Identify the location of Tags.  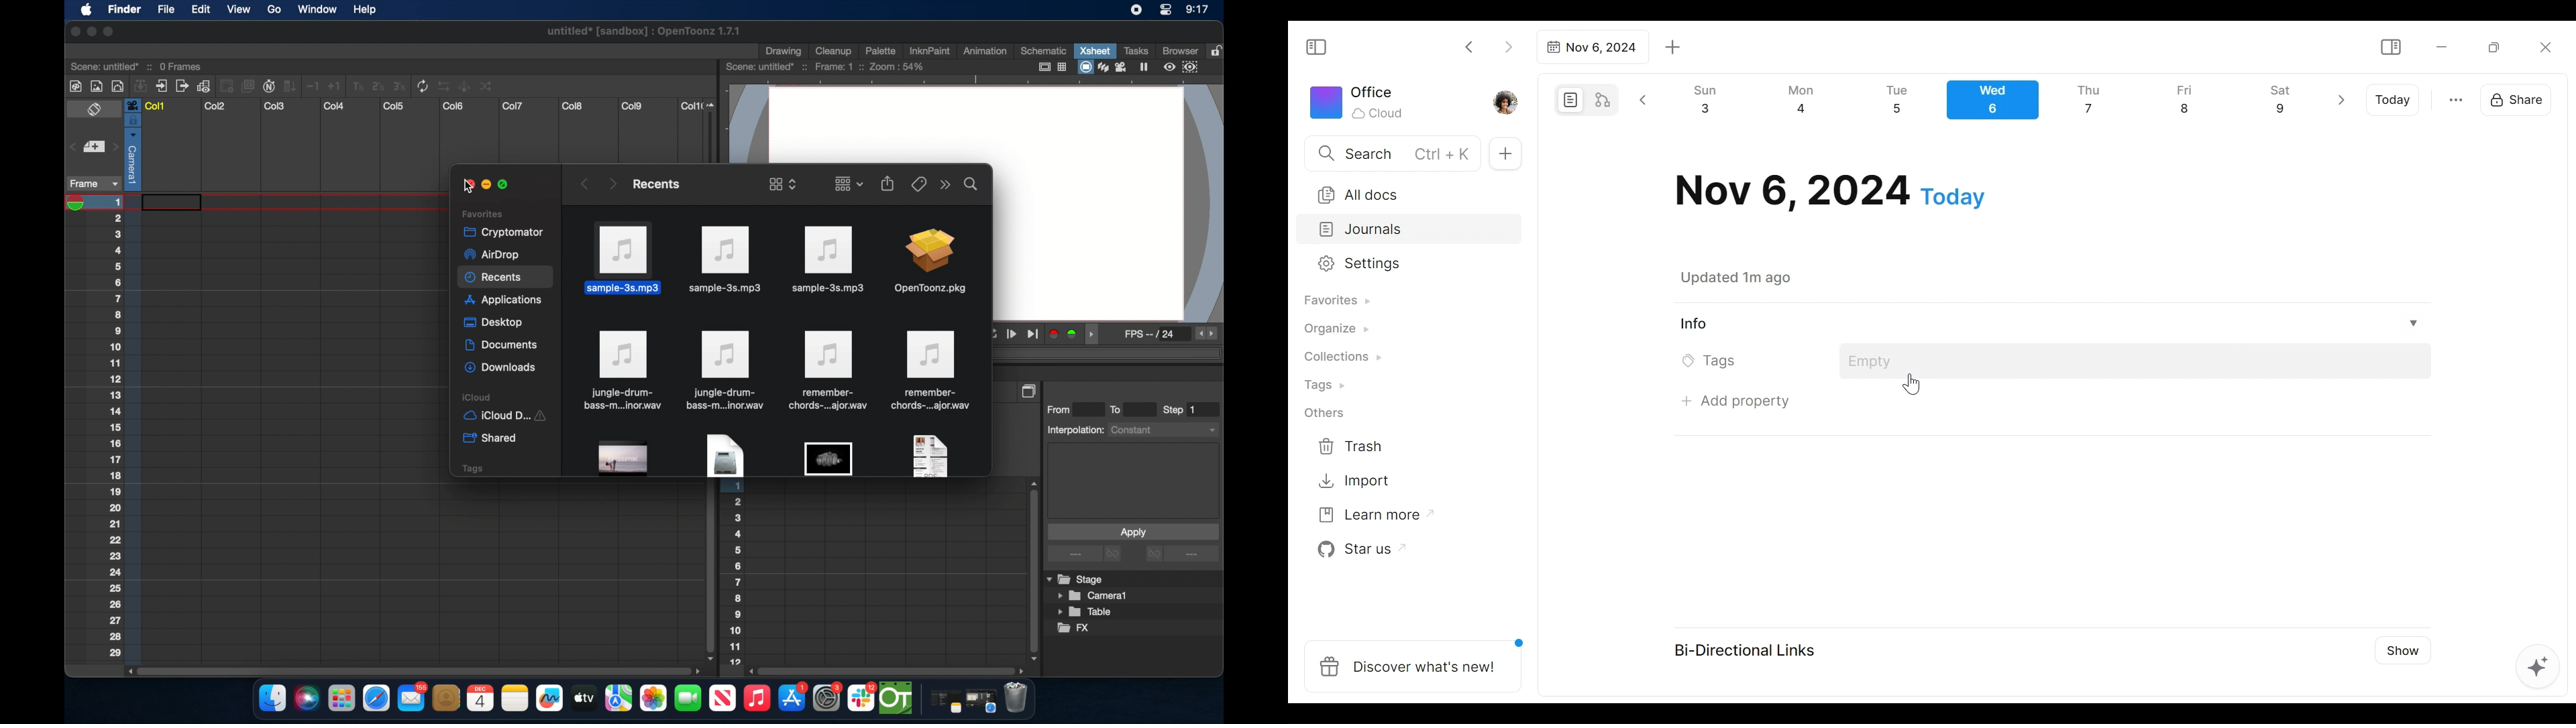
(1326, 387).